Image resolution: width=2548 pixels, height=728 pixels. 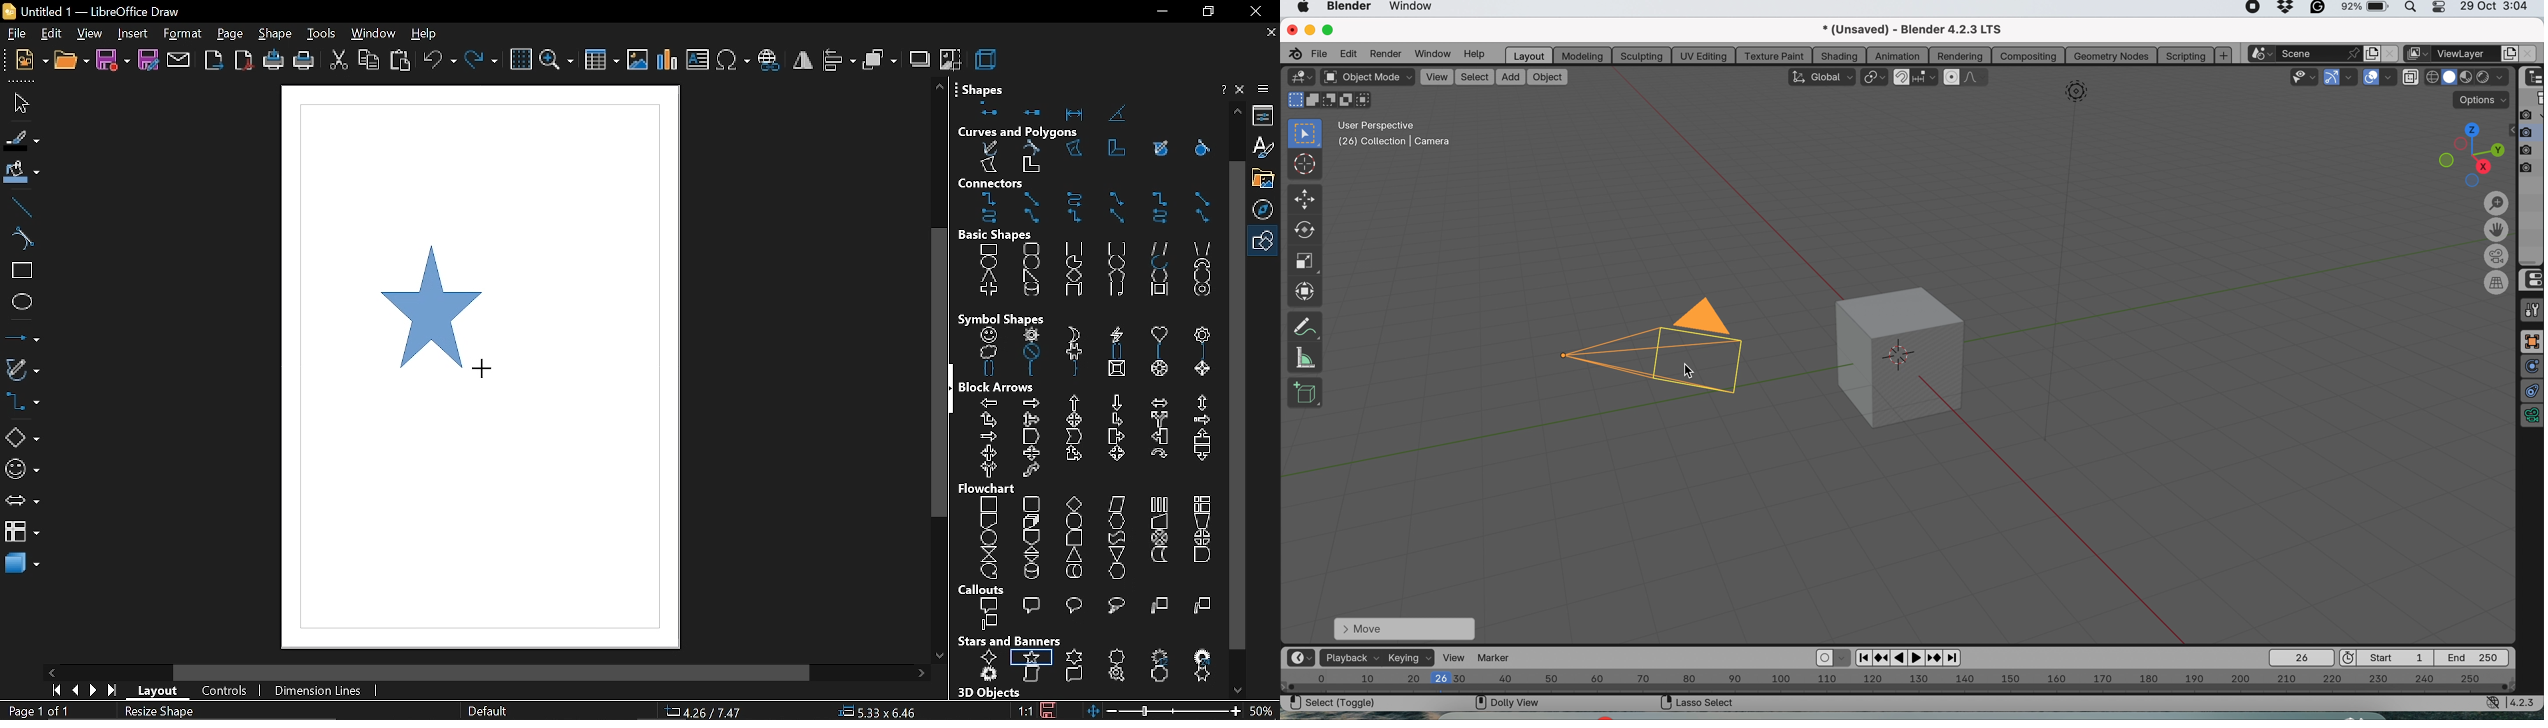 What do you see at coordinates (1085, 158) in the screenshot?
I see `curves and polygons` at bounding box center [1085, 158].